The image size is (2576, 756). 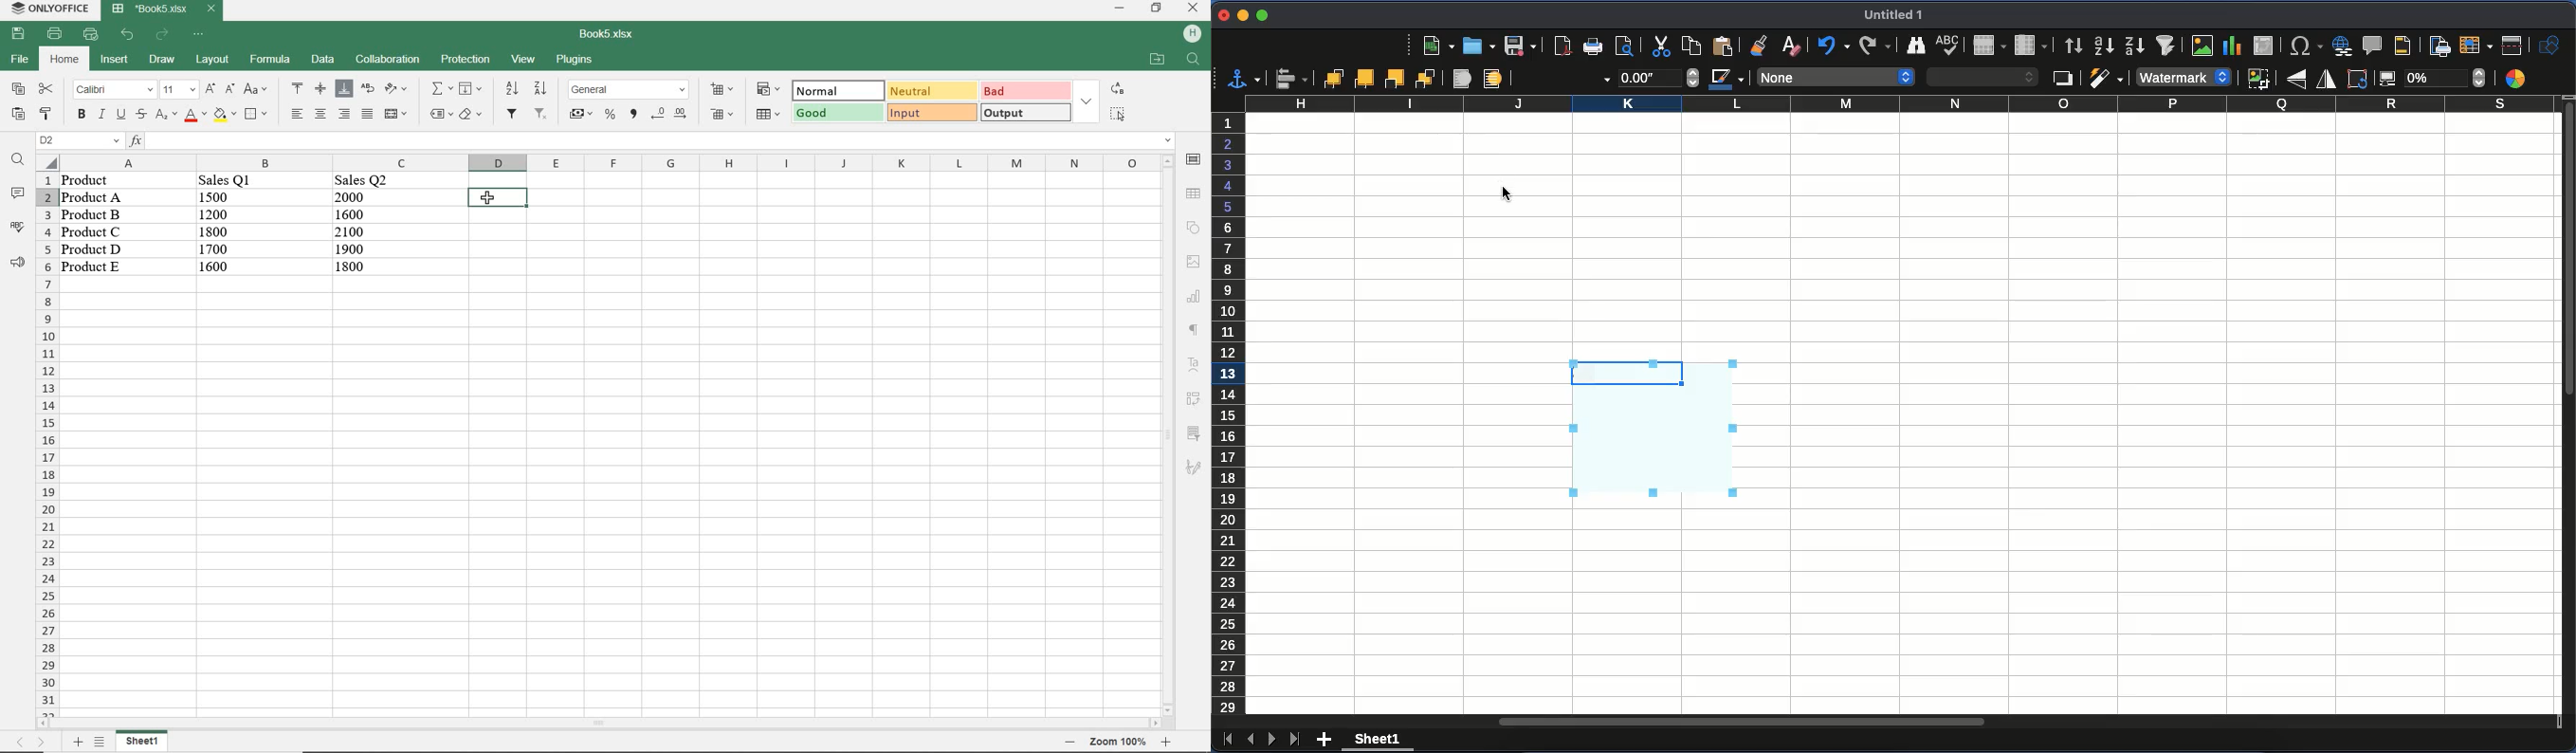 I want to click on shadow, so click(x=2062, y=80).